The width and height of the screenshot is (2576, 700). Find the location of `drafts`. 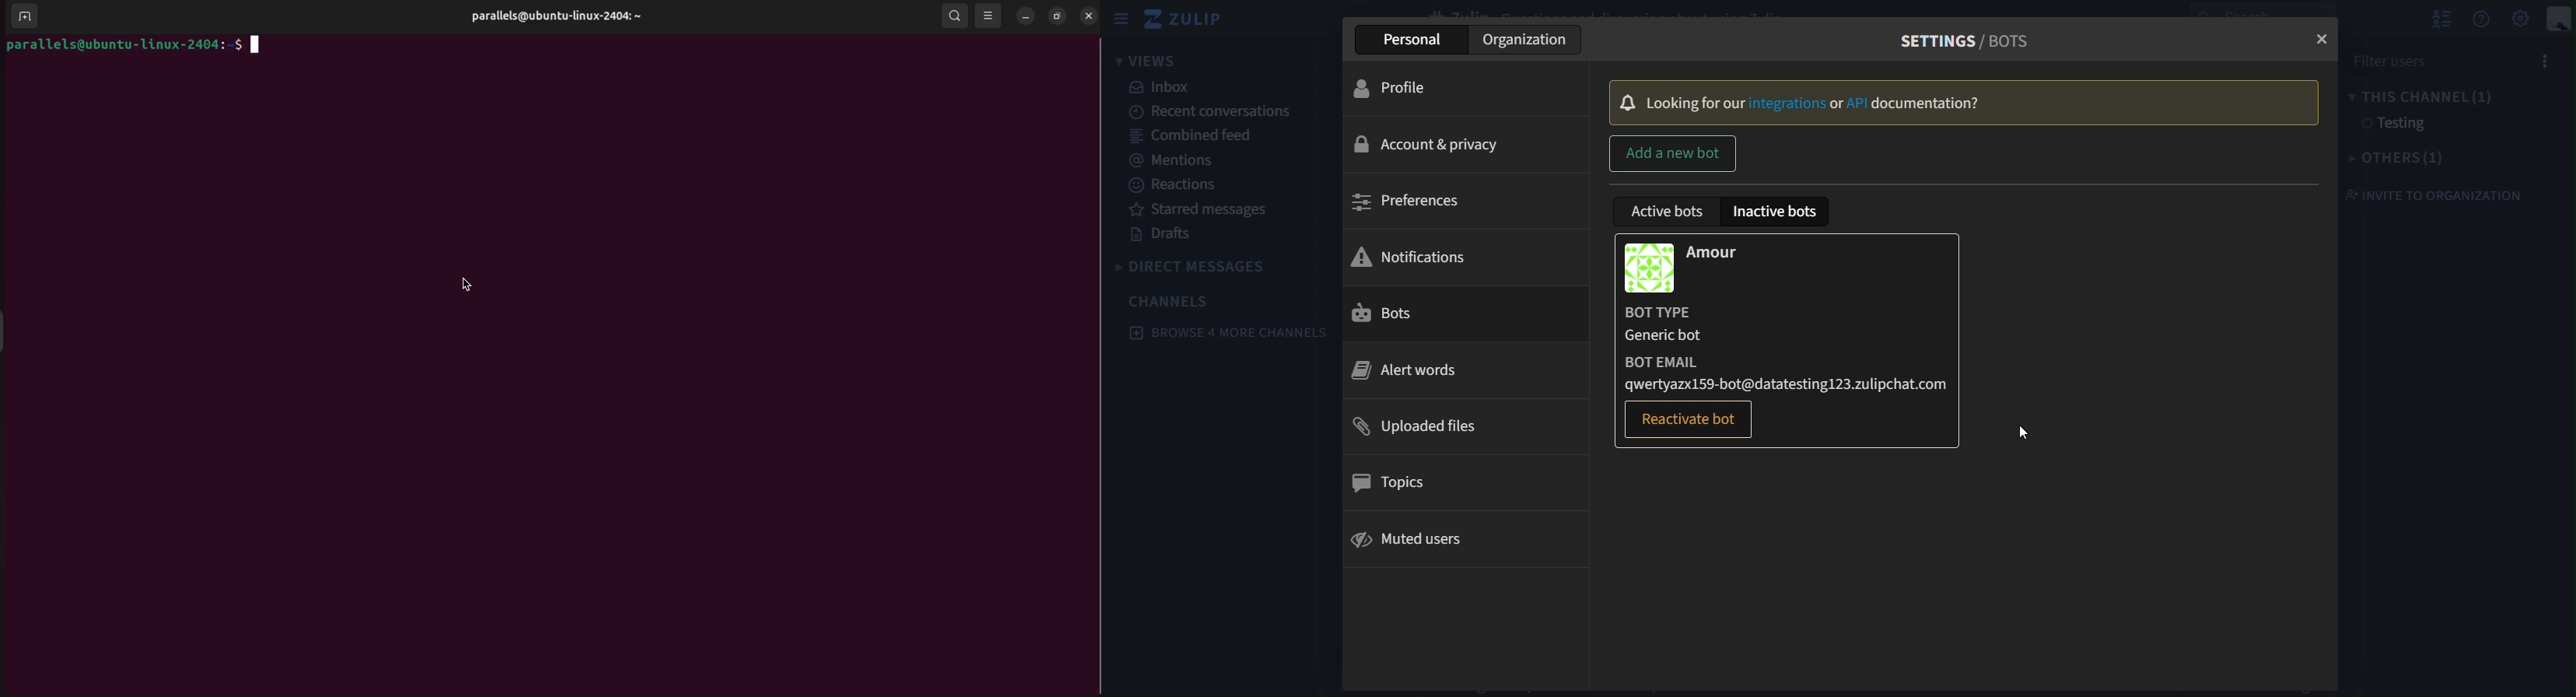

drafts is located at coordinates (1167, 235).